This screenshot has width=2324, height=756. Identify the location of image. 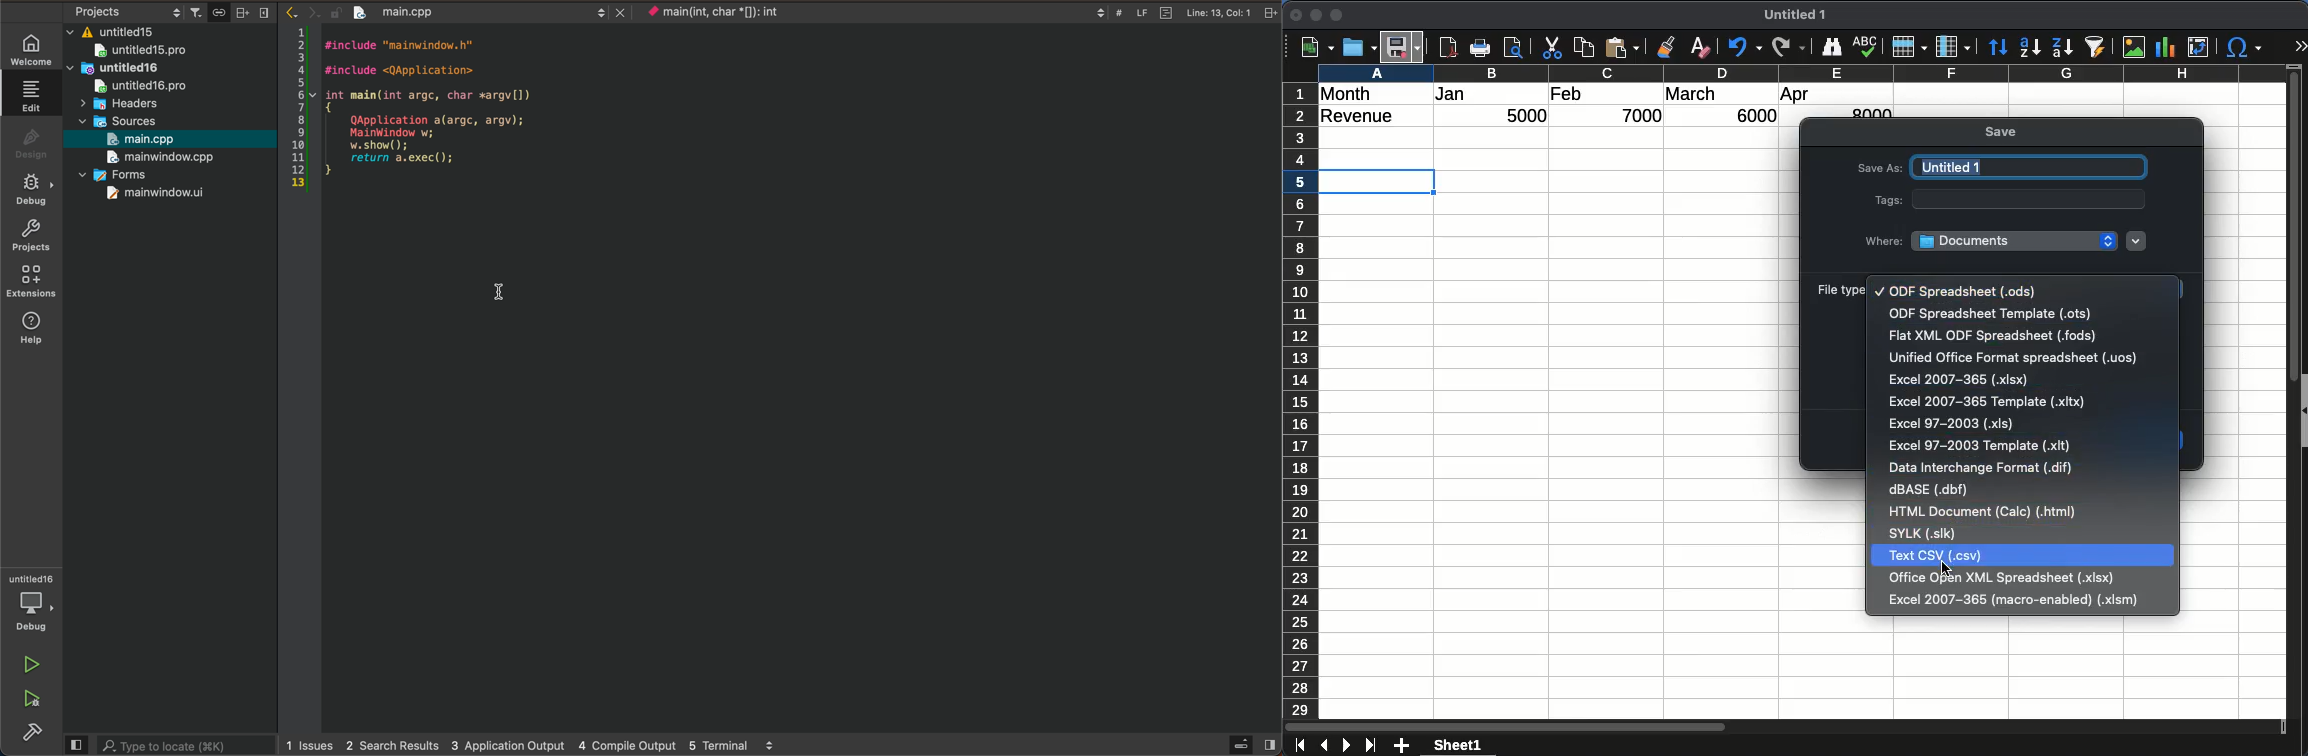
(2133, 47).